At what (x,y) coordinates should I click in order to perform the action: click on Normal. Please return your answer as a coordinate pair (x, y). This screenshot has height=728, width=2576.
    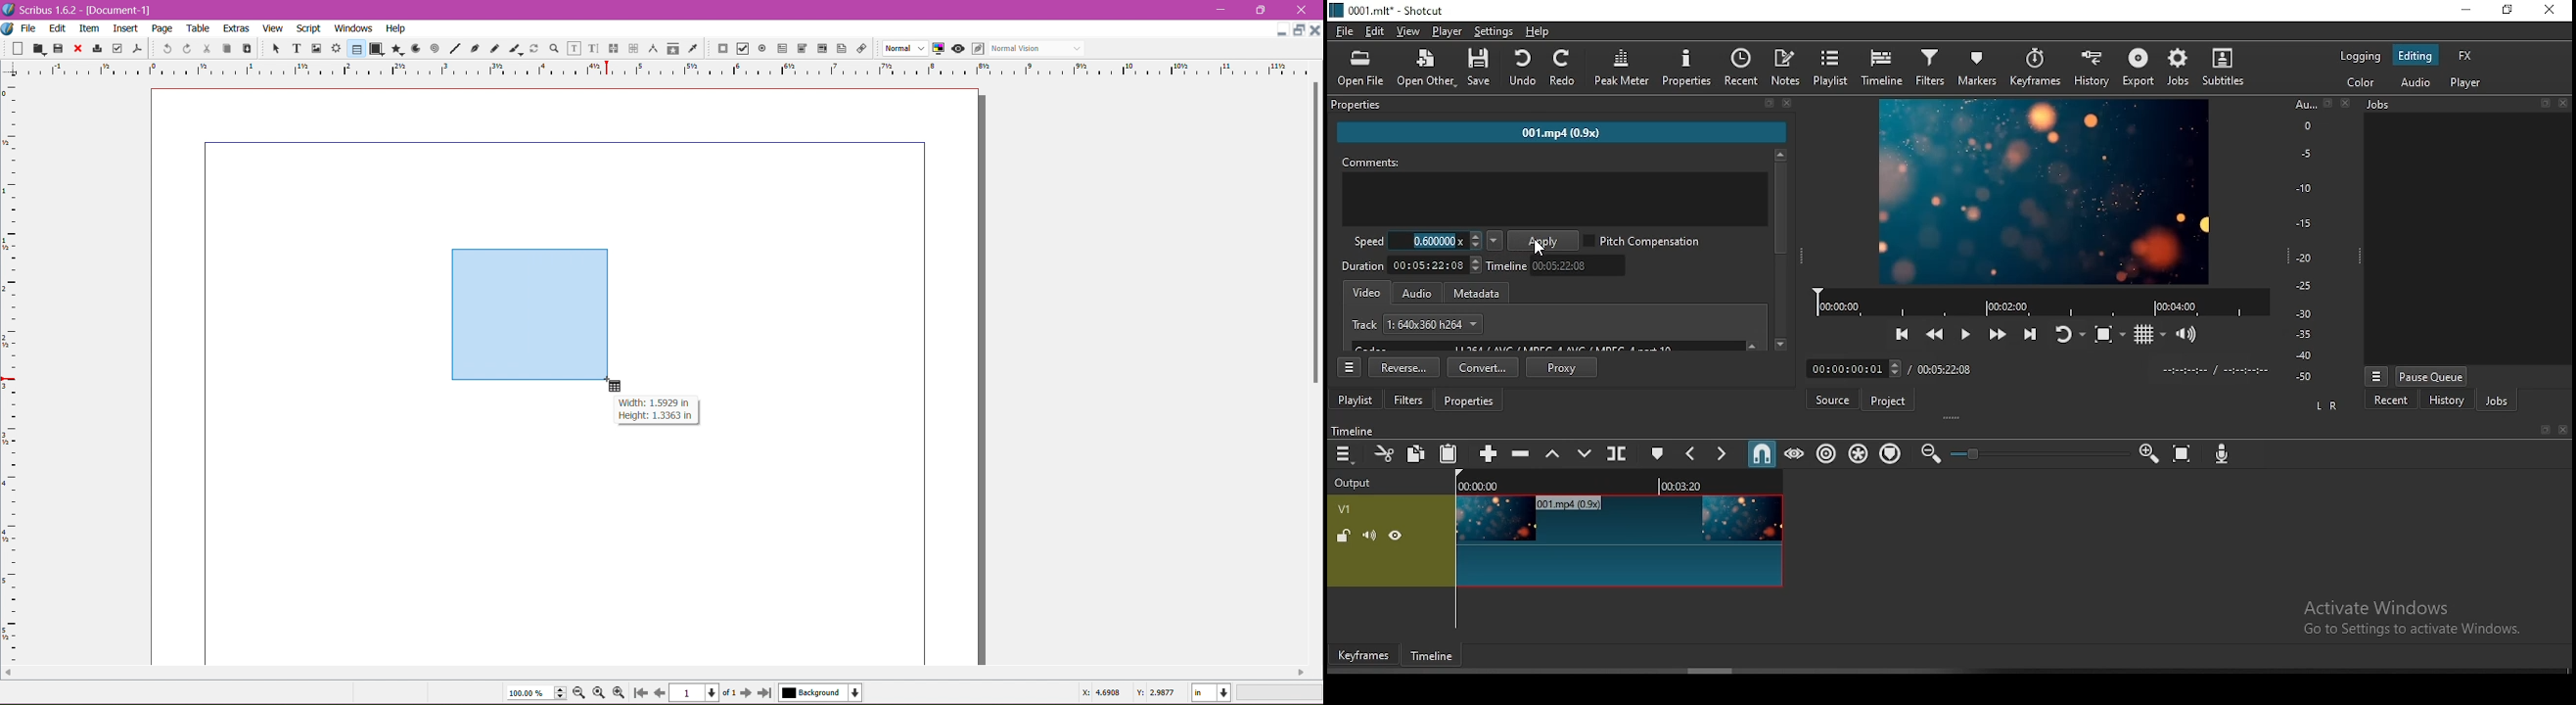
    Looking at the image, I should click on (904, 49).